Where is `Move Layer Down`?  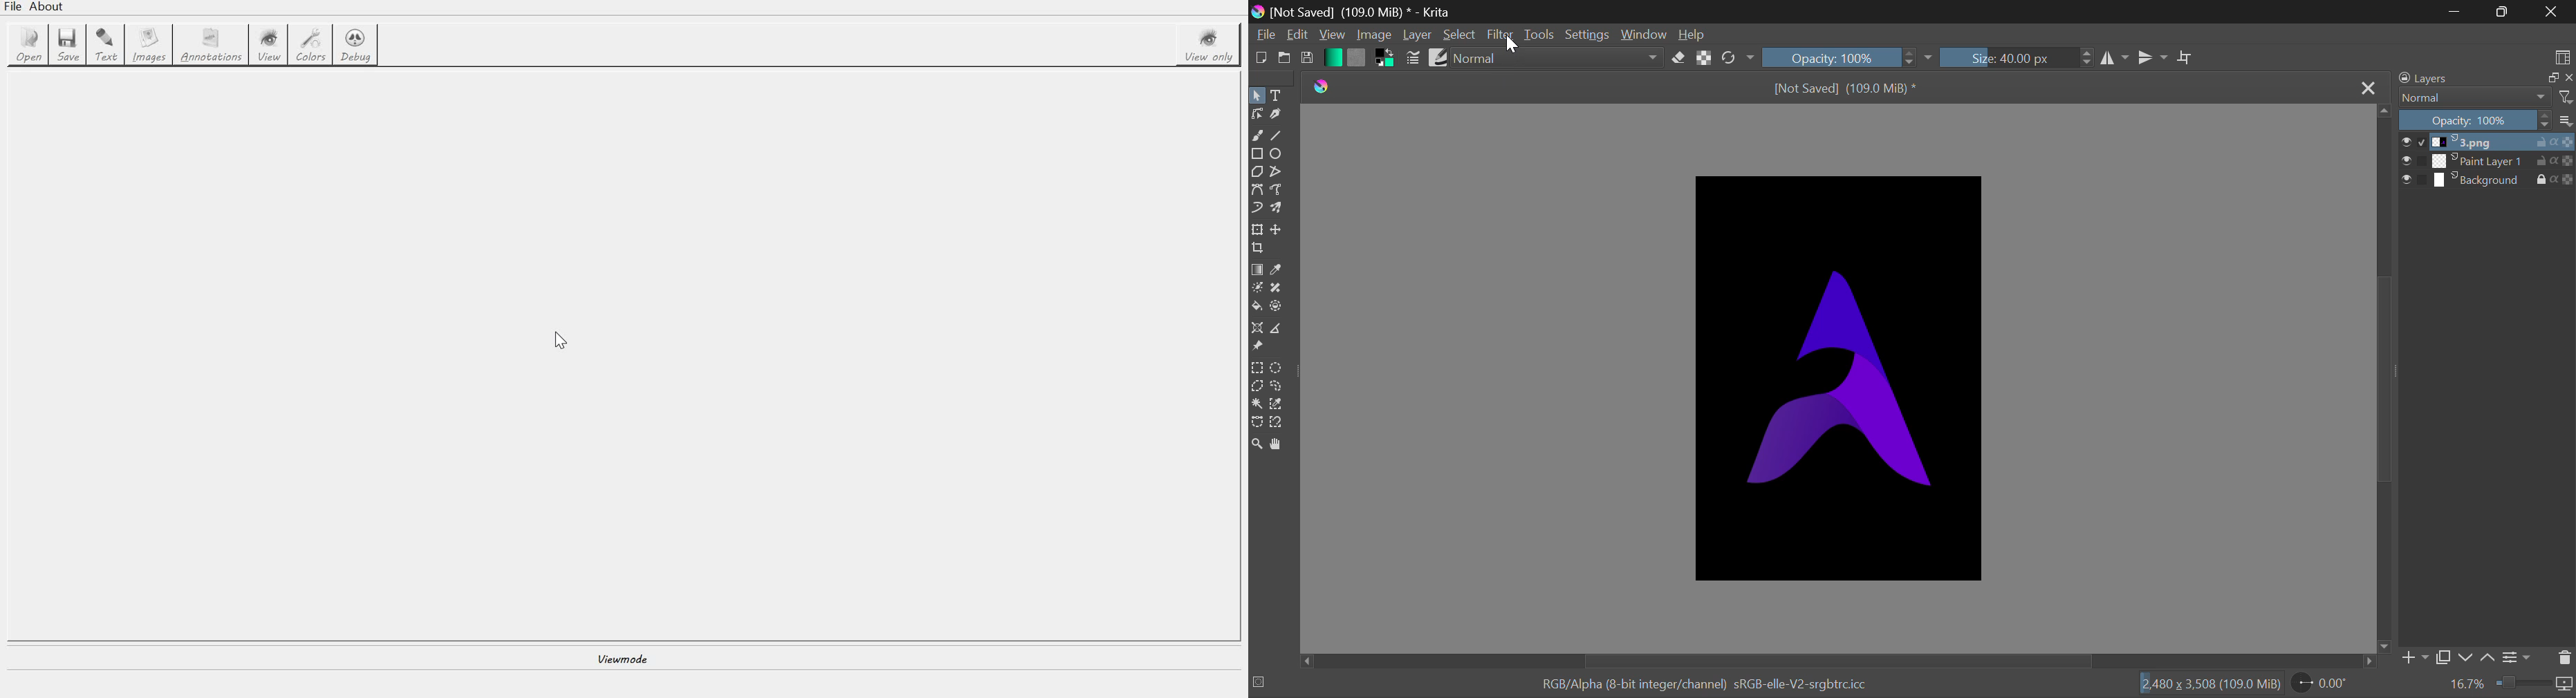
Move Layer Down is located at coordinates (2465, 657).